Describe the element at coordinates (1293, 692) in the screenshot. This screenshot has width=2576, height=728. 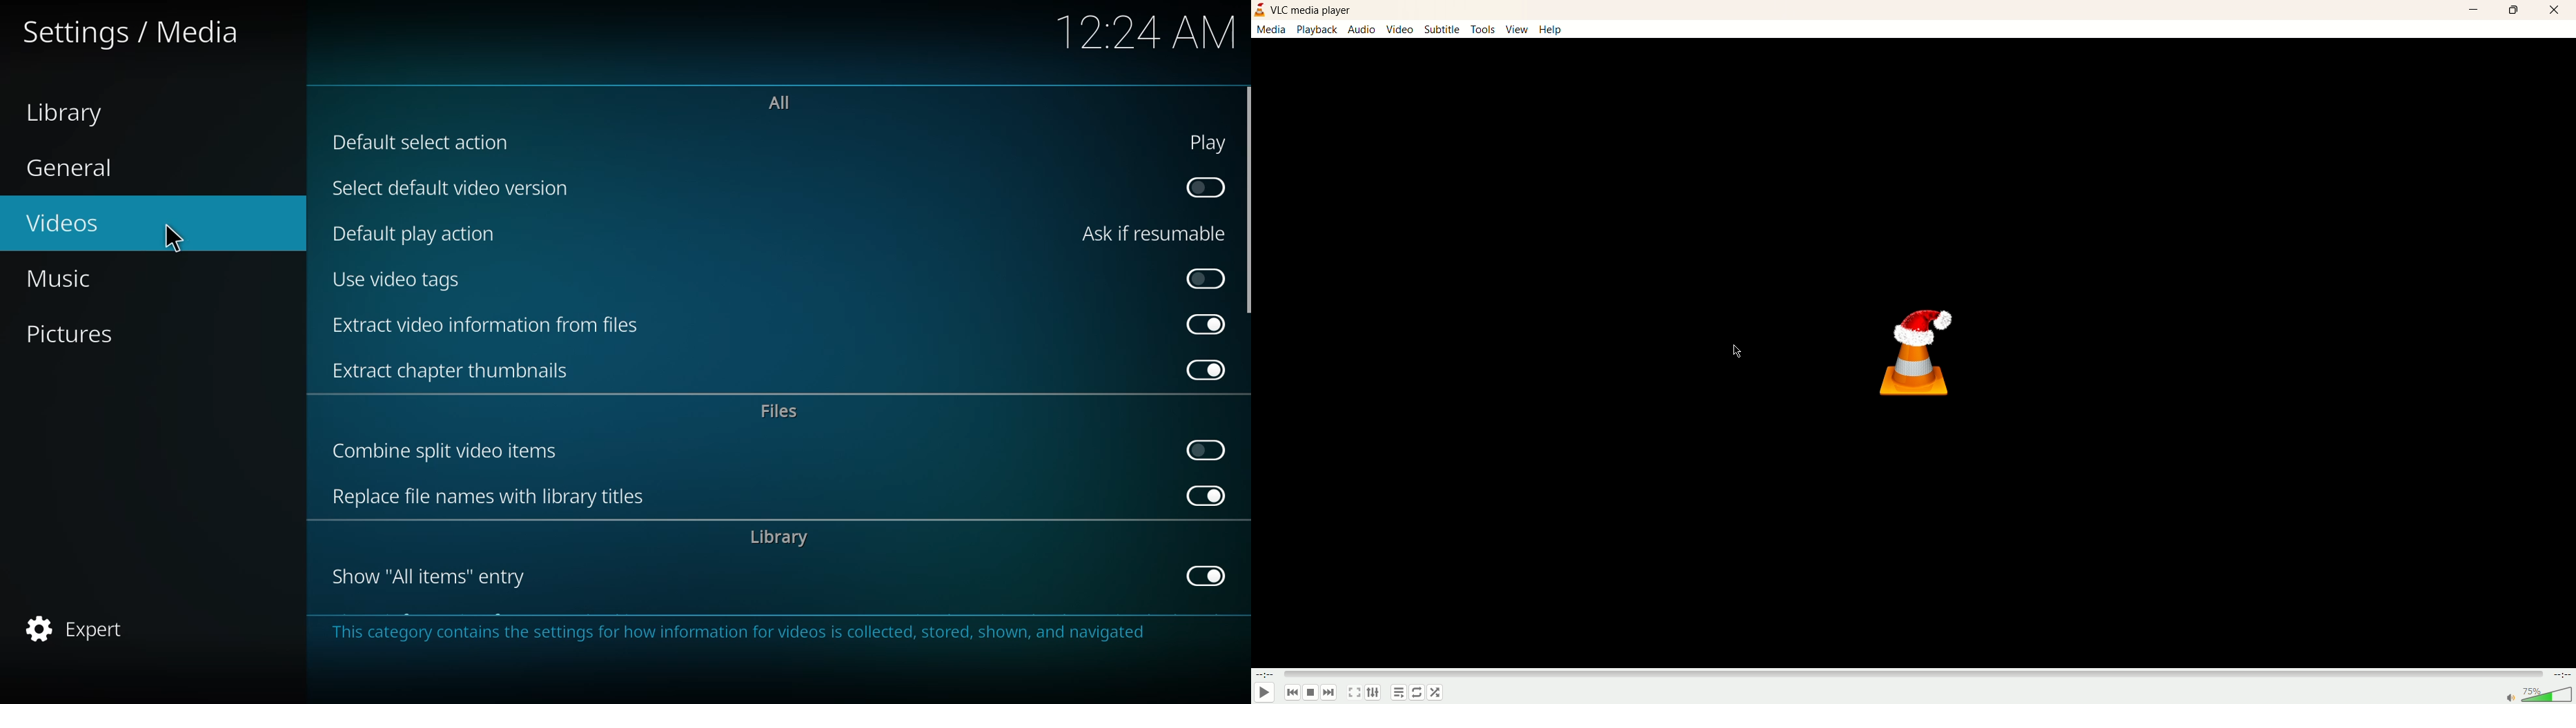
I see `previous` at that location.